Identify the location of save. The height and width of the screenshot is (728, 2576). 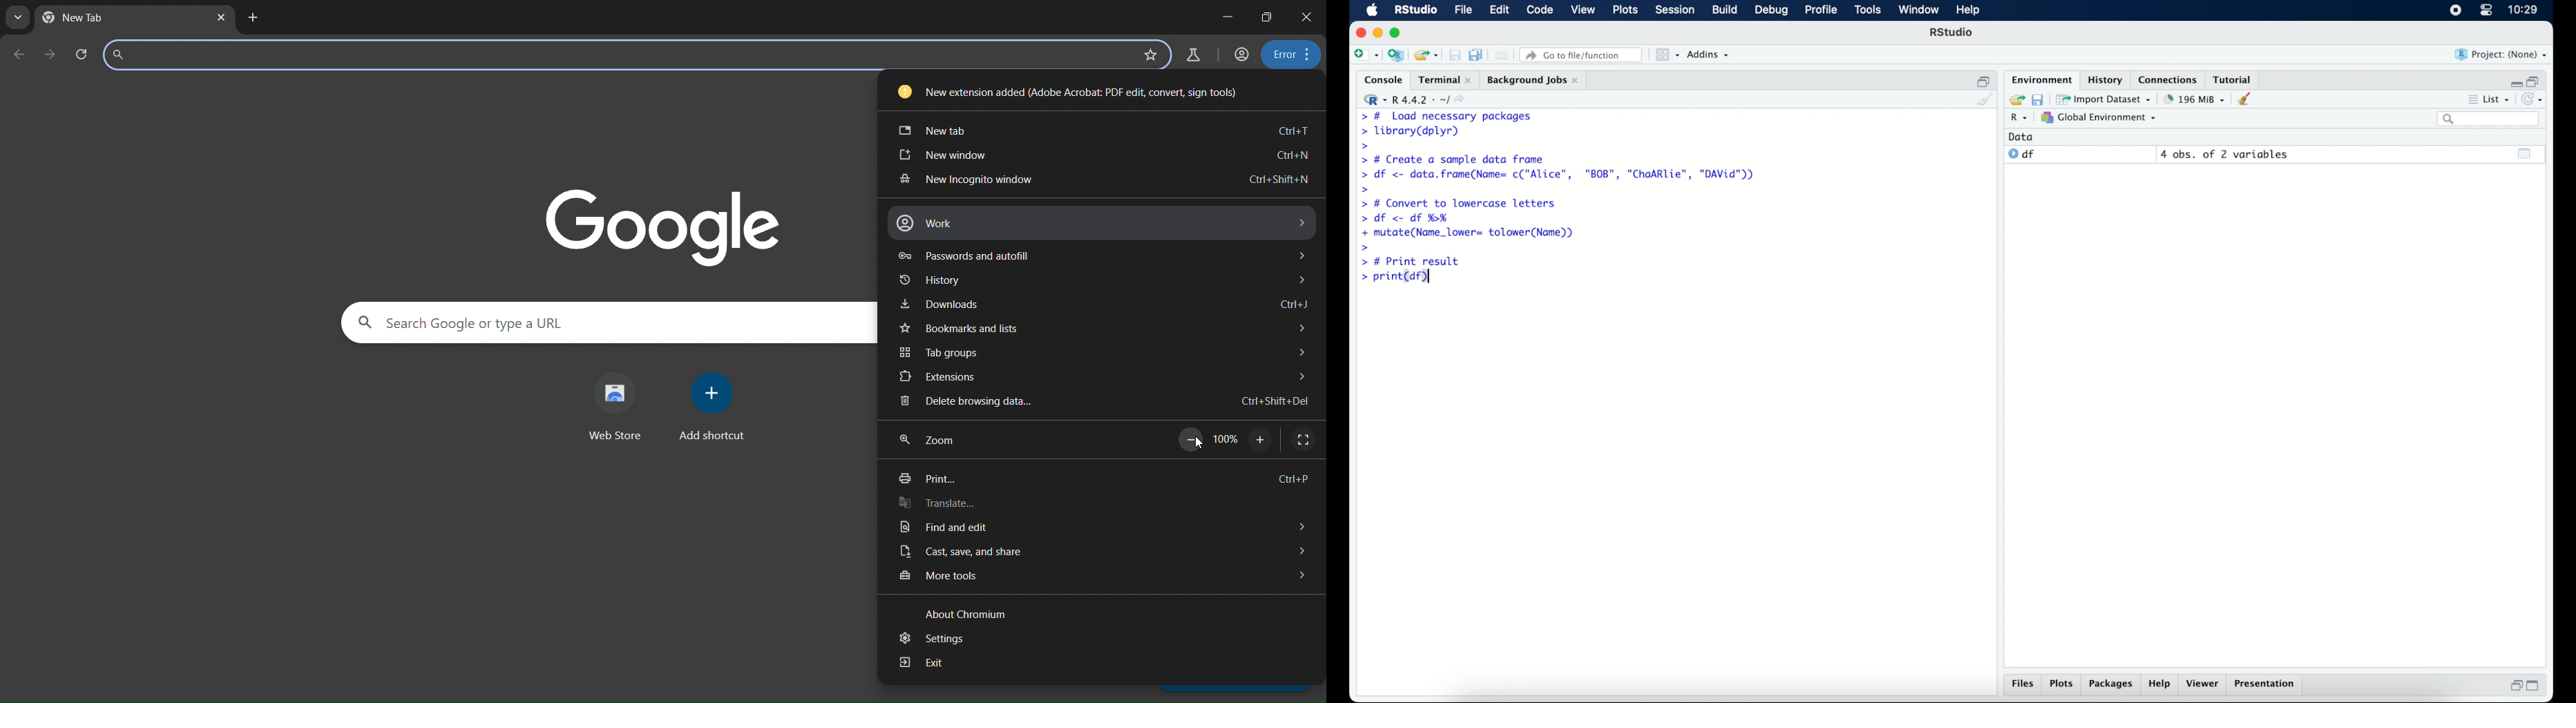
(1455, 55).